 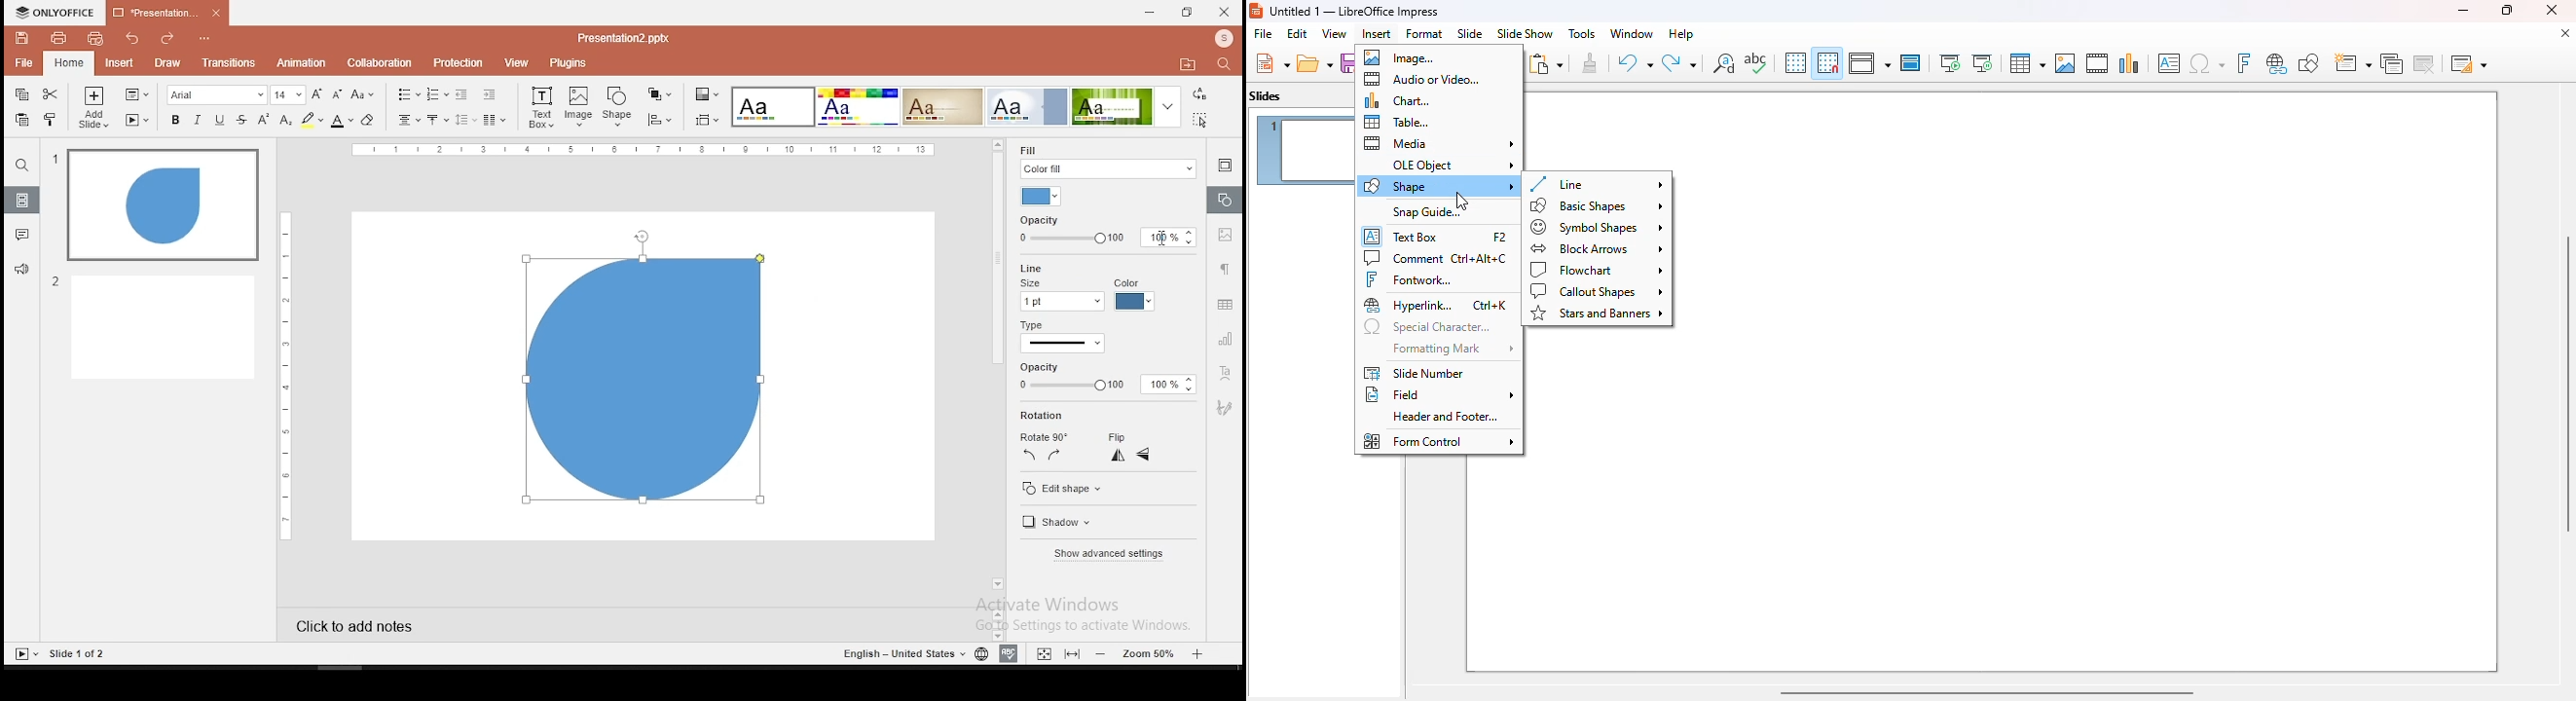 What do you see at coordinates (1679, 63) in the screenshot?
I see `redo` at bounding box center [1679, 63].